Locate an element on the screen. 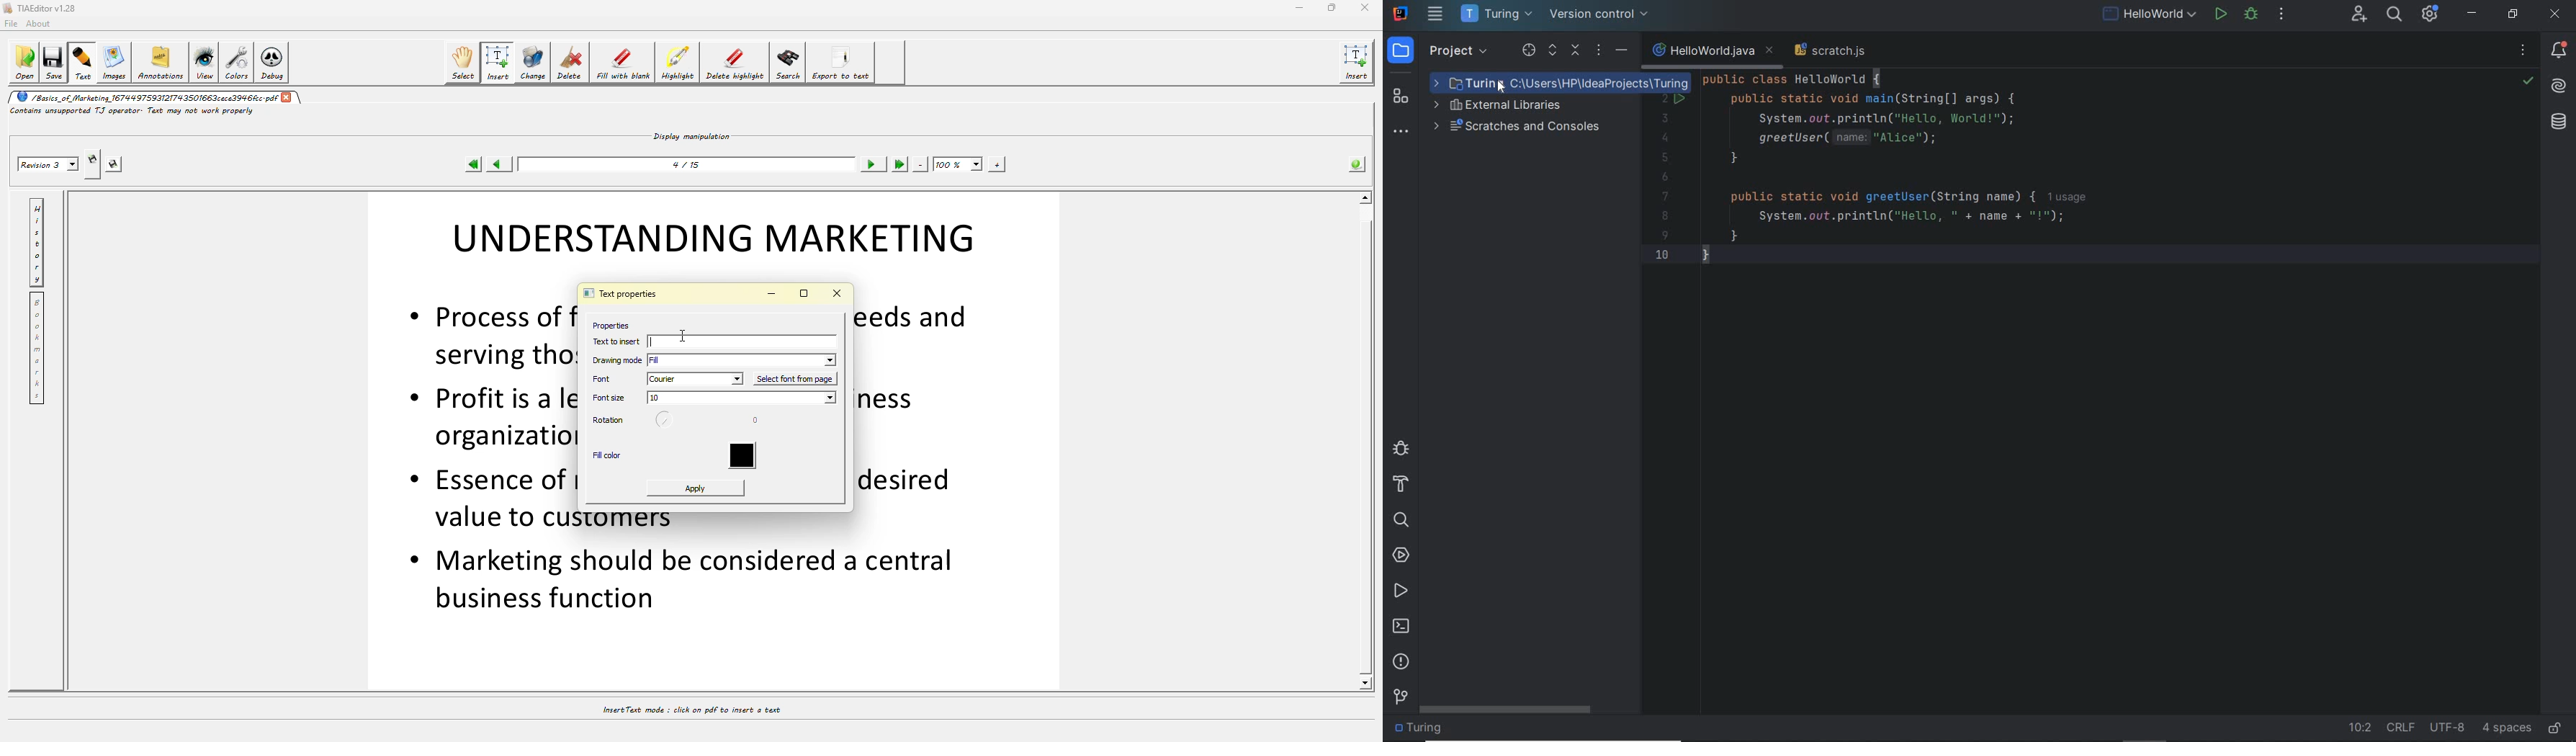 This screenshot has width=2576, height=756. make file ready only is located at coordinates (2559, 728).